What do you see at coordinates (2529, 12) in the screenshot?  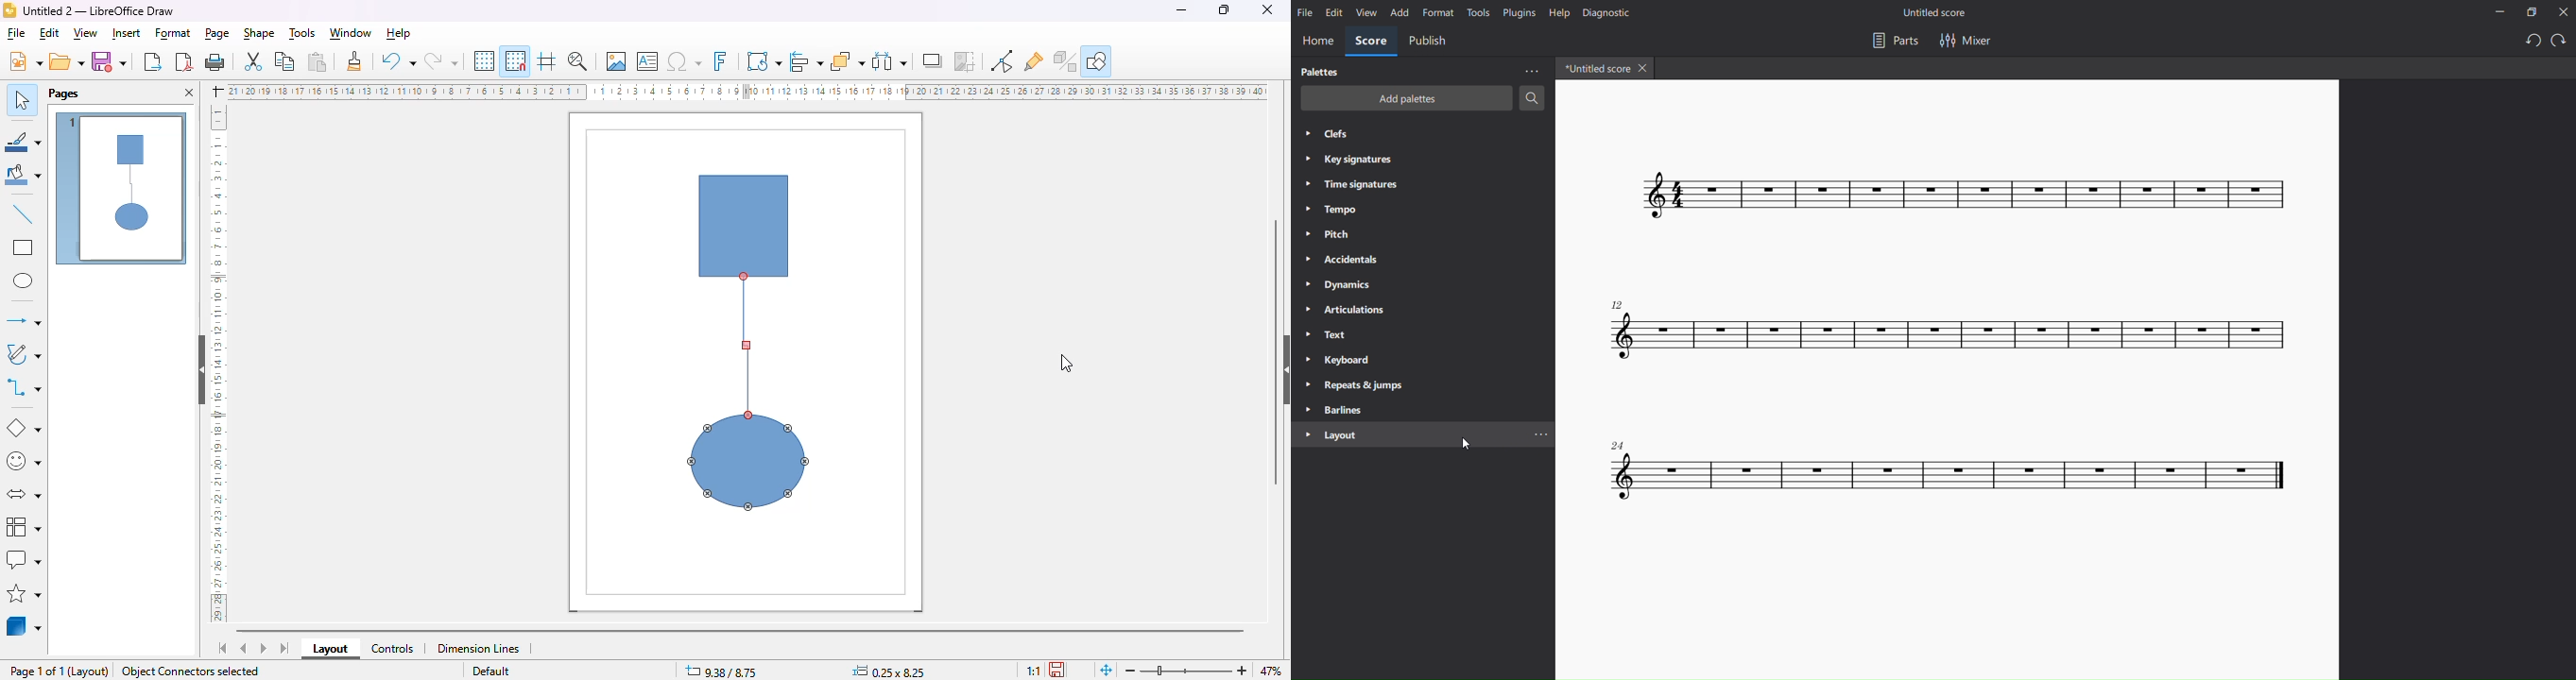 I see `restore` at bounding box center [2529, 12].